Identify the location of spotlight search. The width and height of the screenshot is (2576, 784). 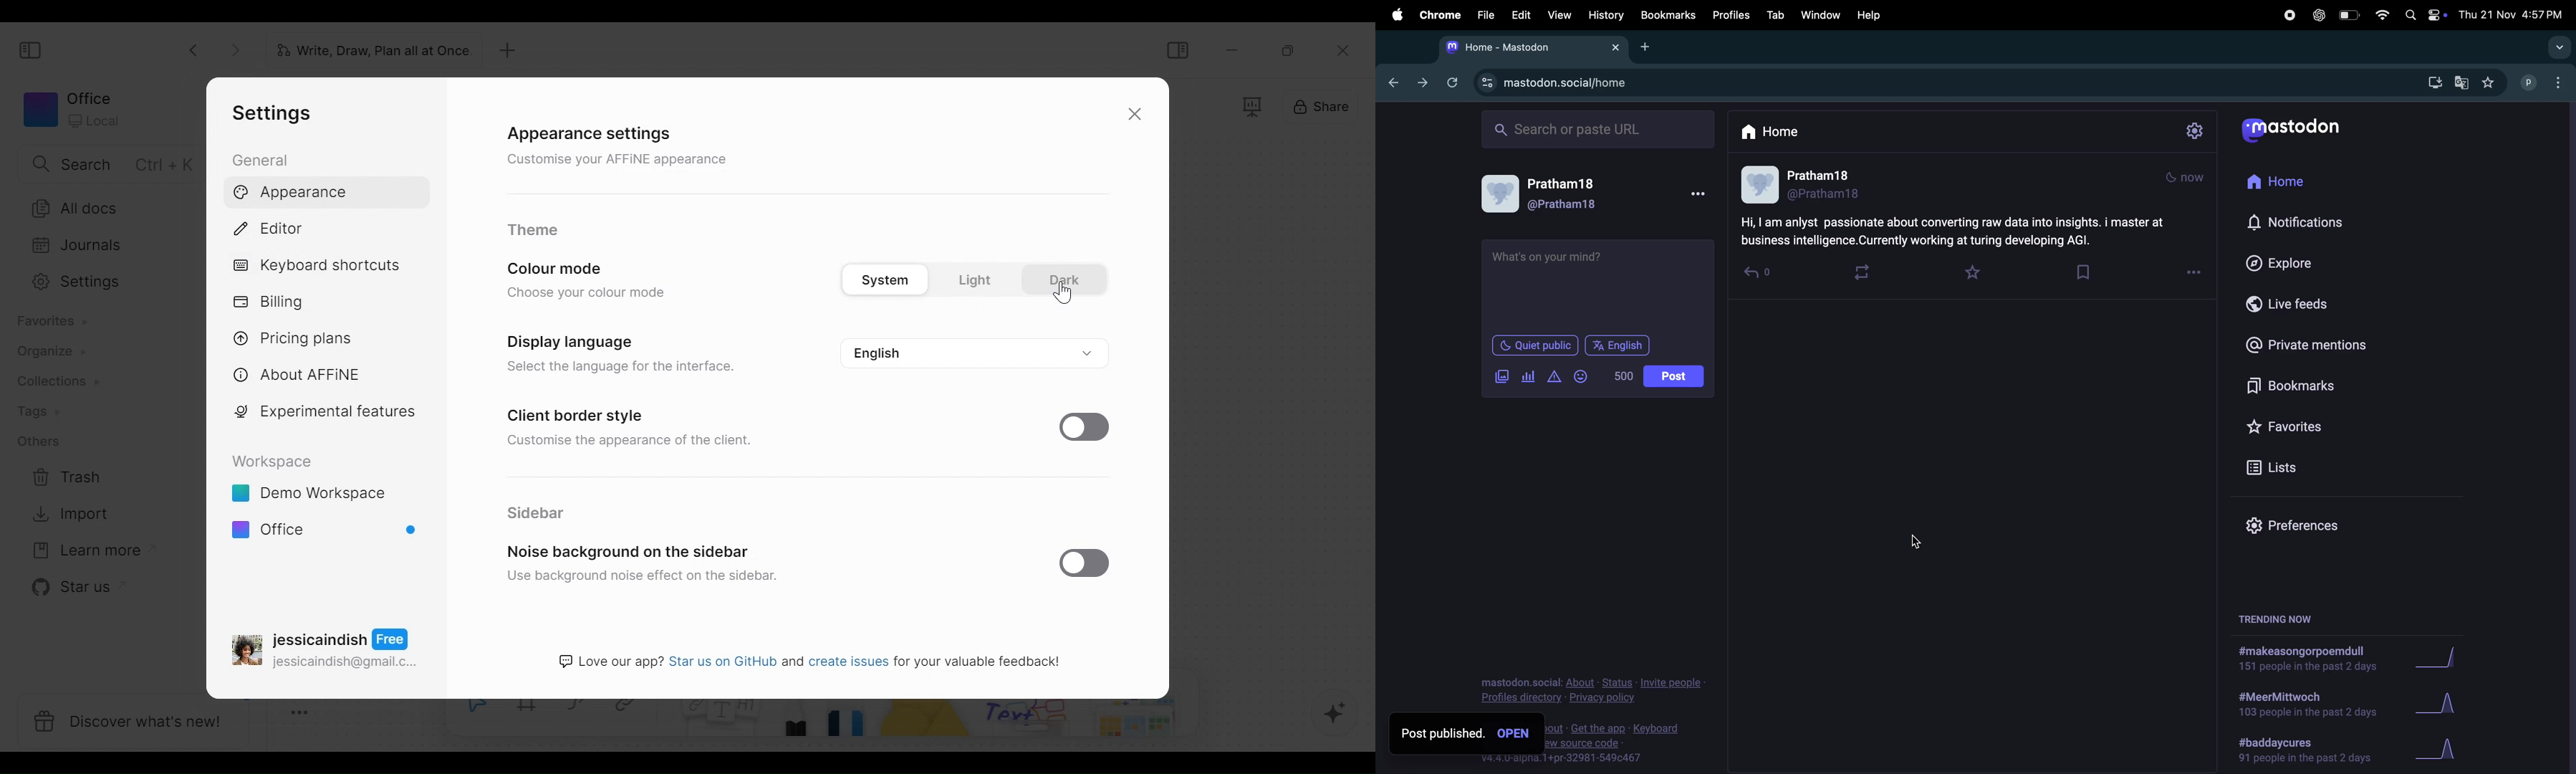
(2409, 16).